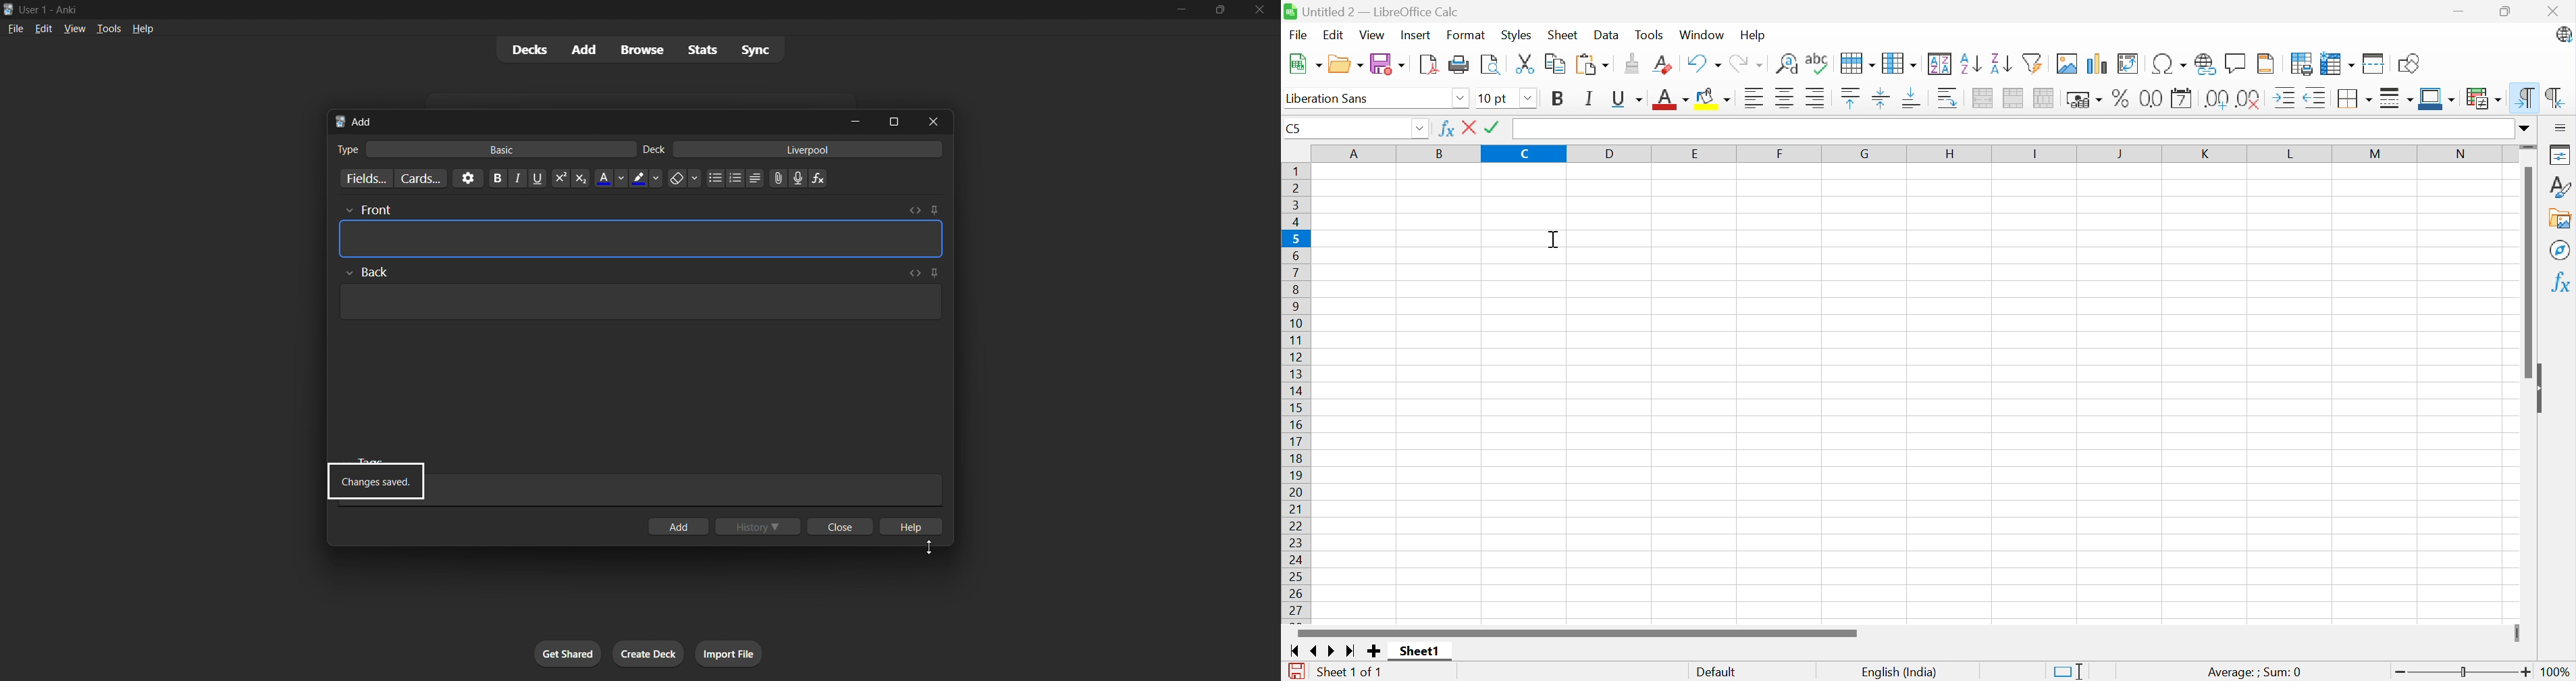 This screenshot has height=700, width=2576. Describe the element at coordinates (1606, 35) in the screenshot. I see `Data` at that location.